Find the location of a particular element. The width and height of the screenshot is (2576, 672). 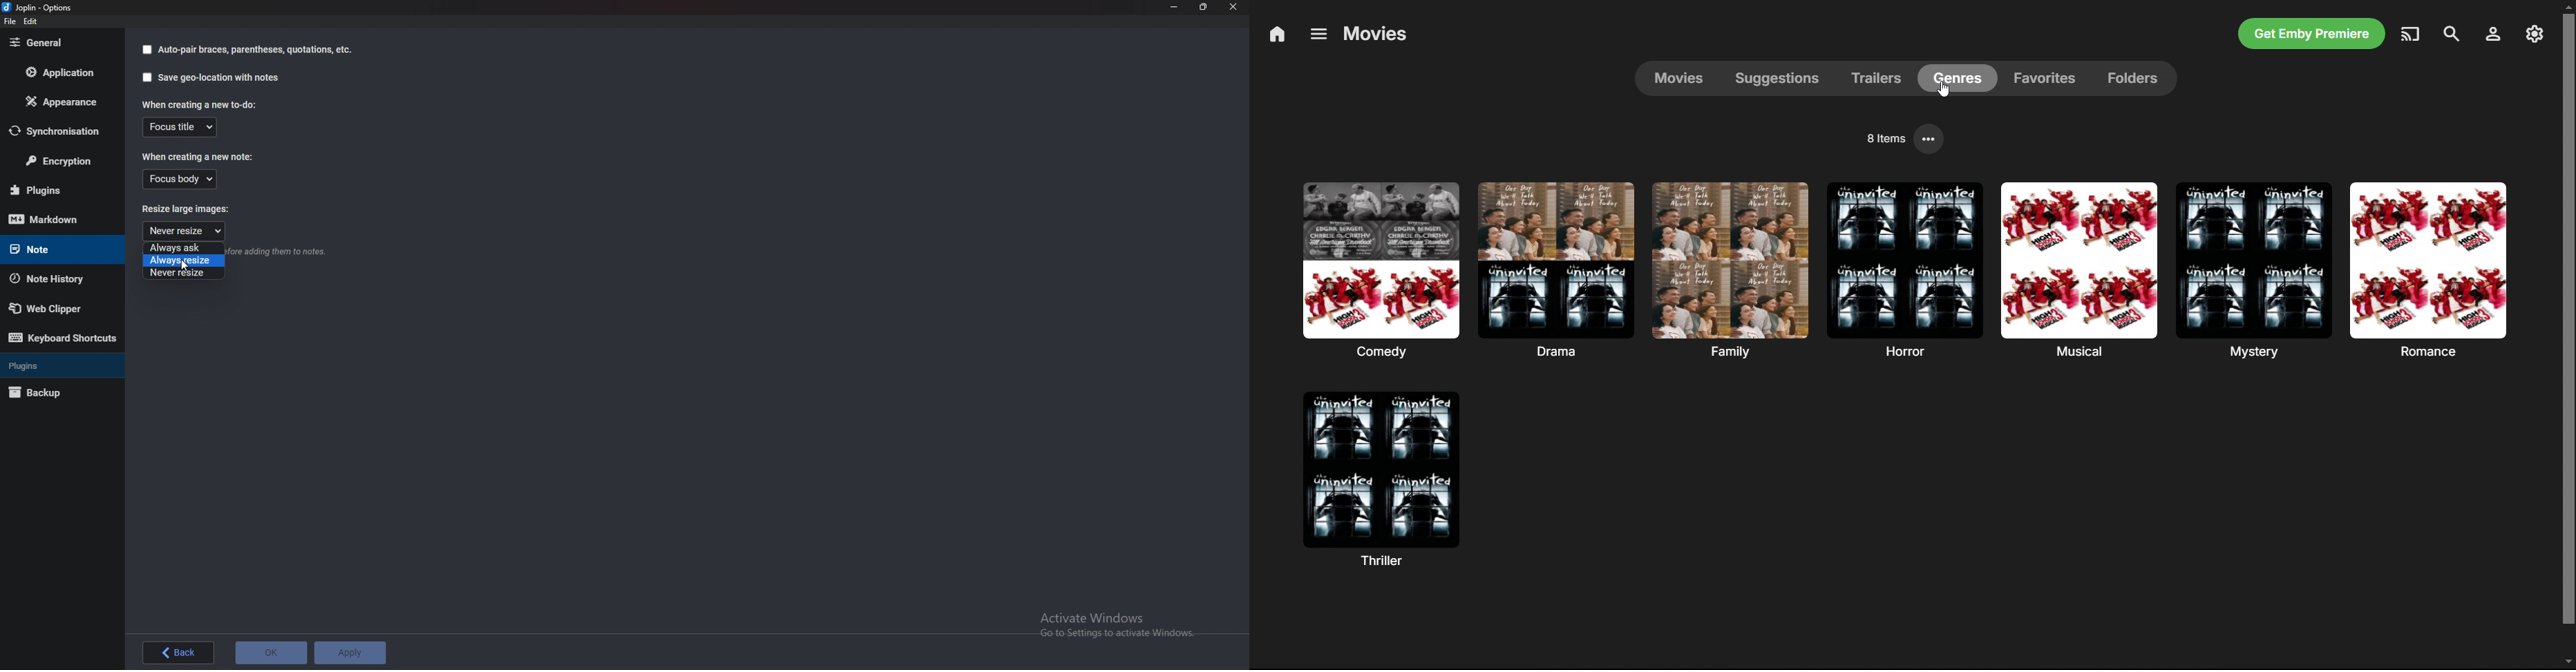

Mark down is located at coordinates (61, 219).